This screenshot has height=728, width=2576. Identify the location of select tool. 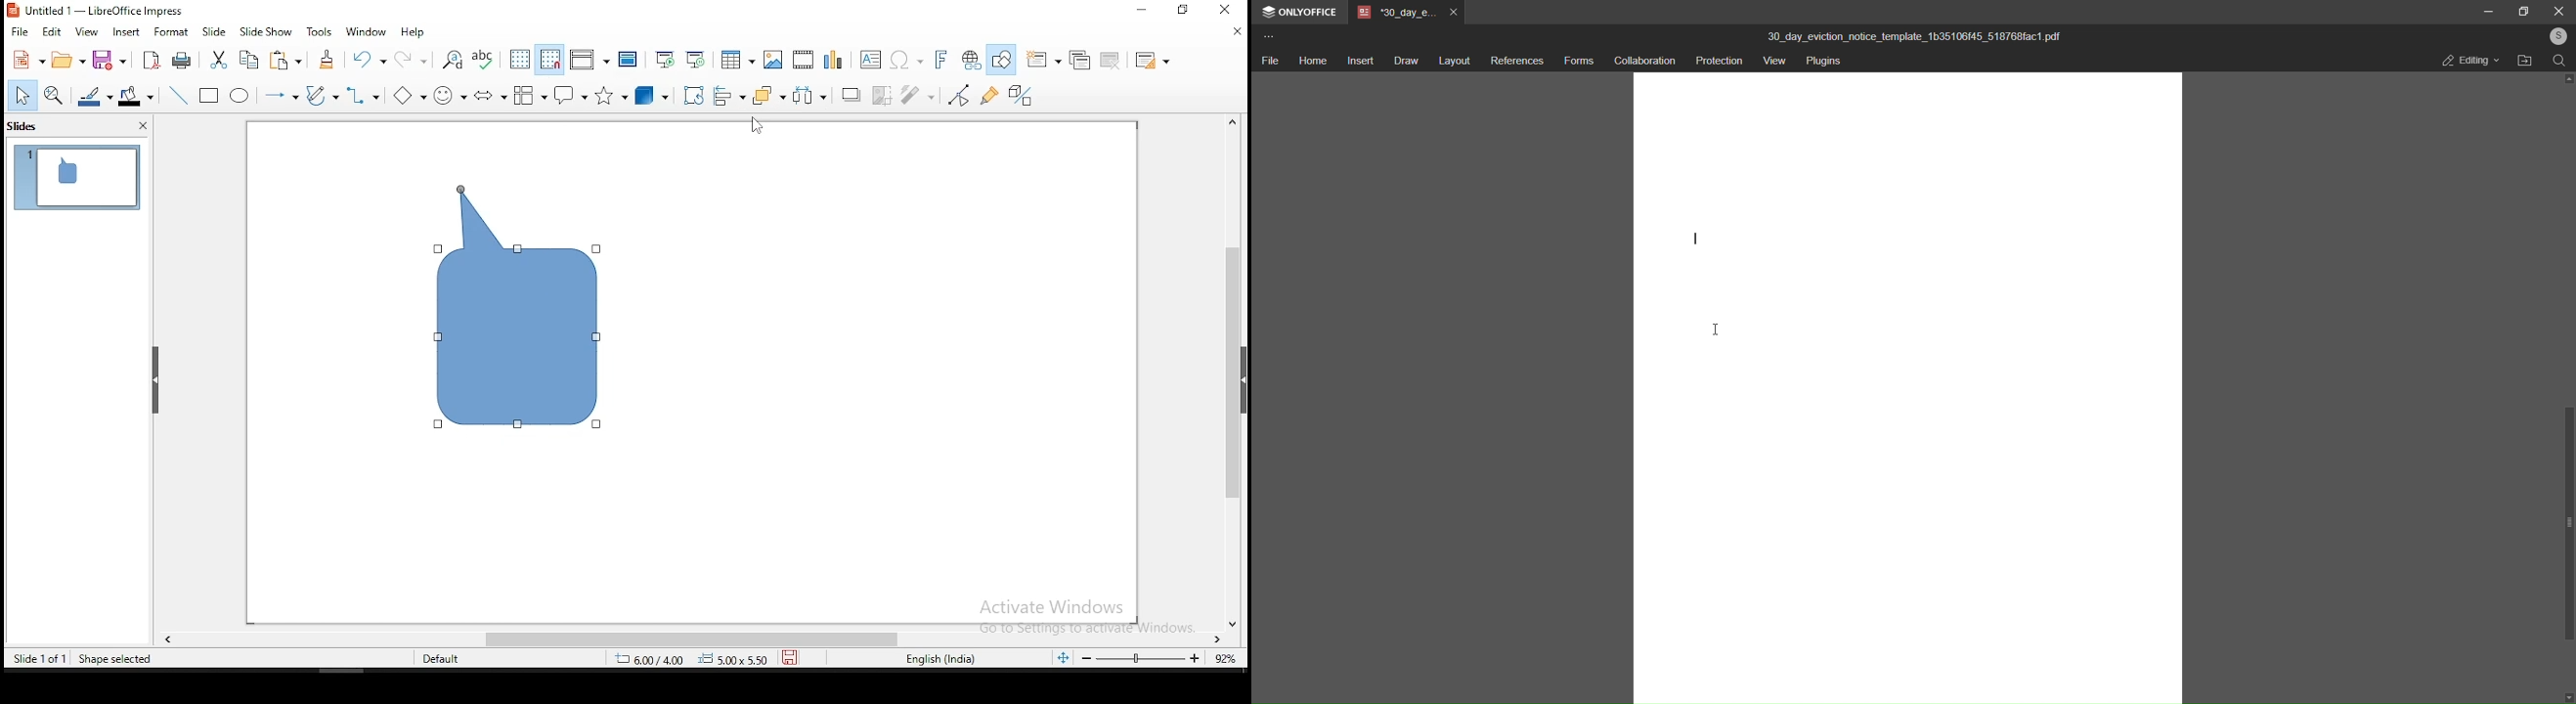
(23, 95).